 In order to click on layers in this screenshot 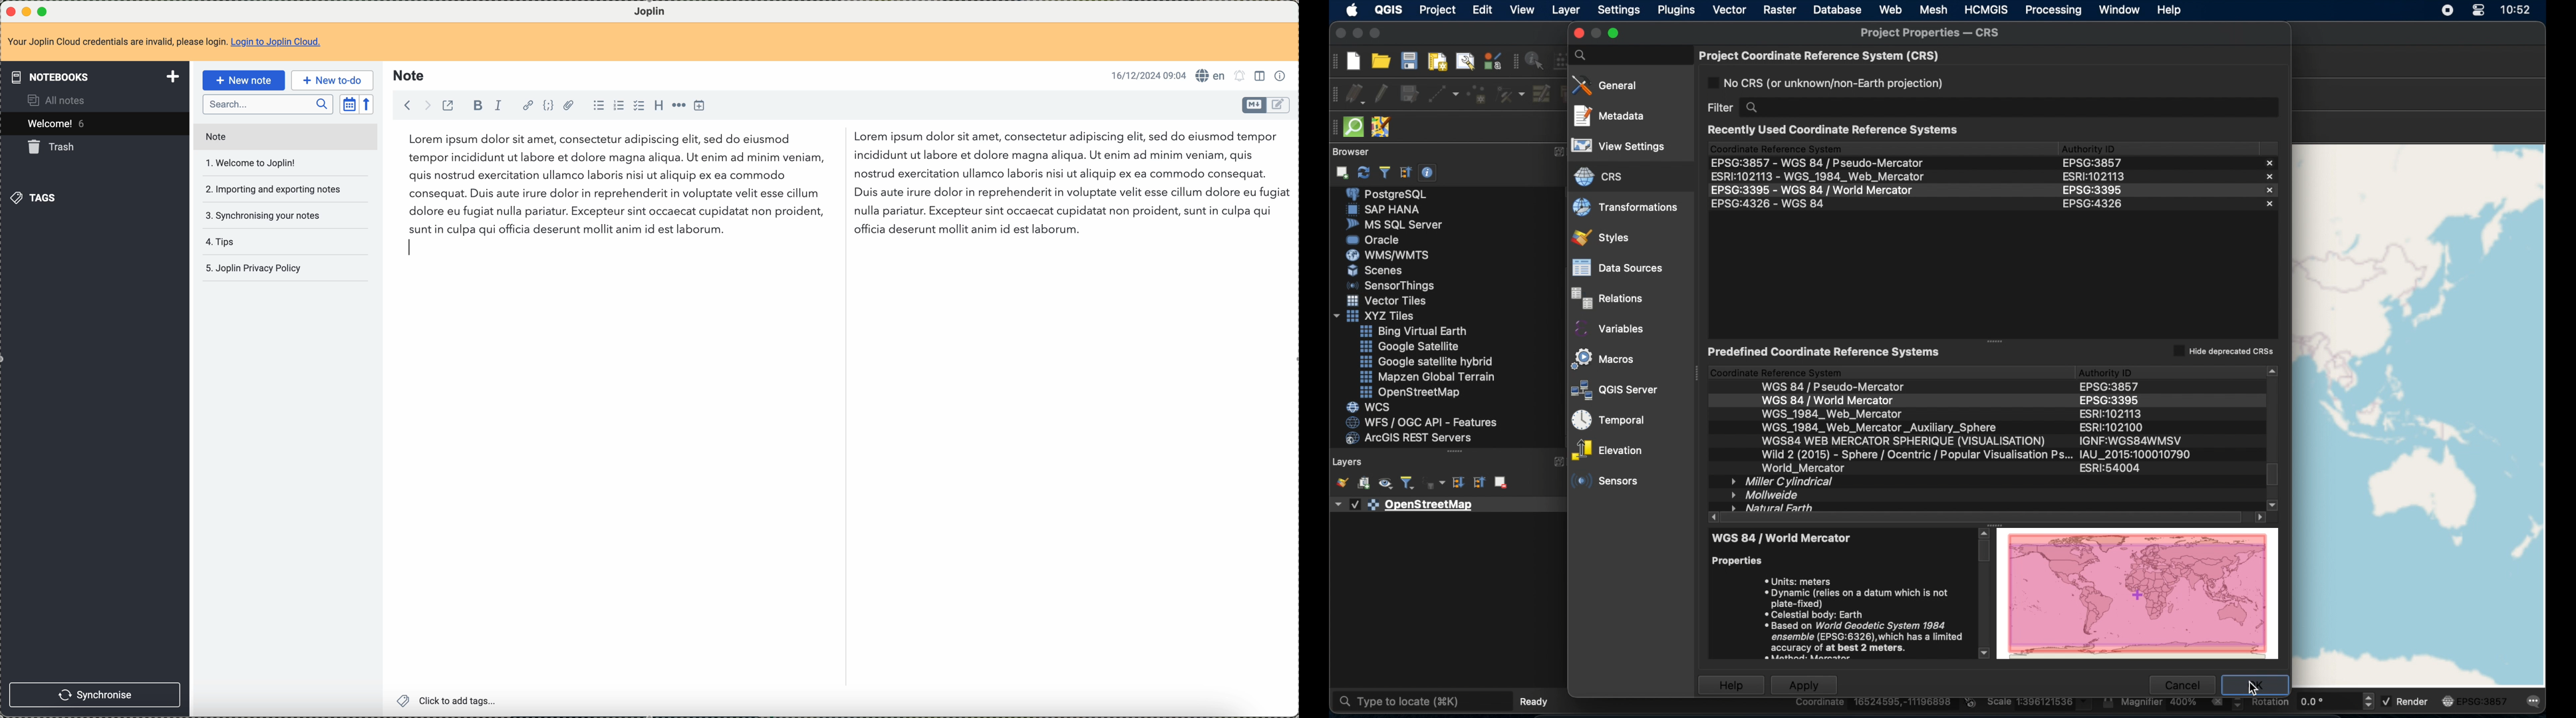, I will do `click(1349, 460)`.